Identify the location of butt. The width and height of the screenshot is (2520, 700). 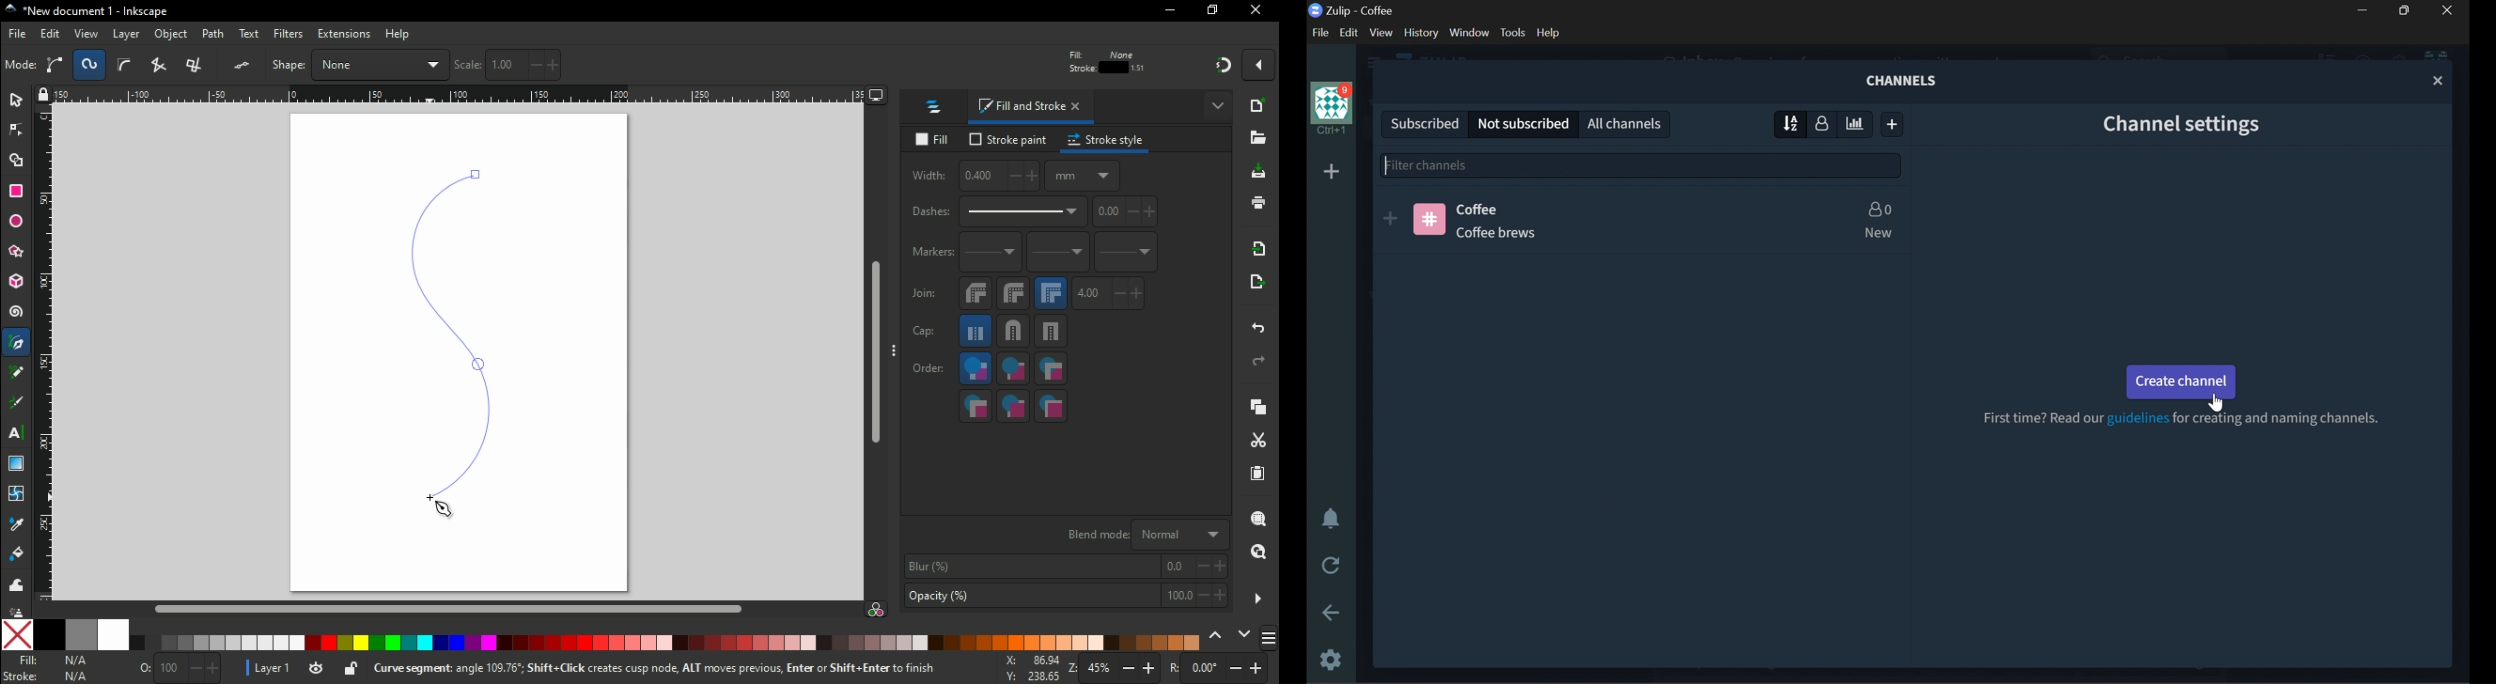
(977, 334).